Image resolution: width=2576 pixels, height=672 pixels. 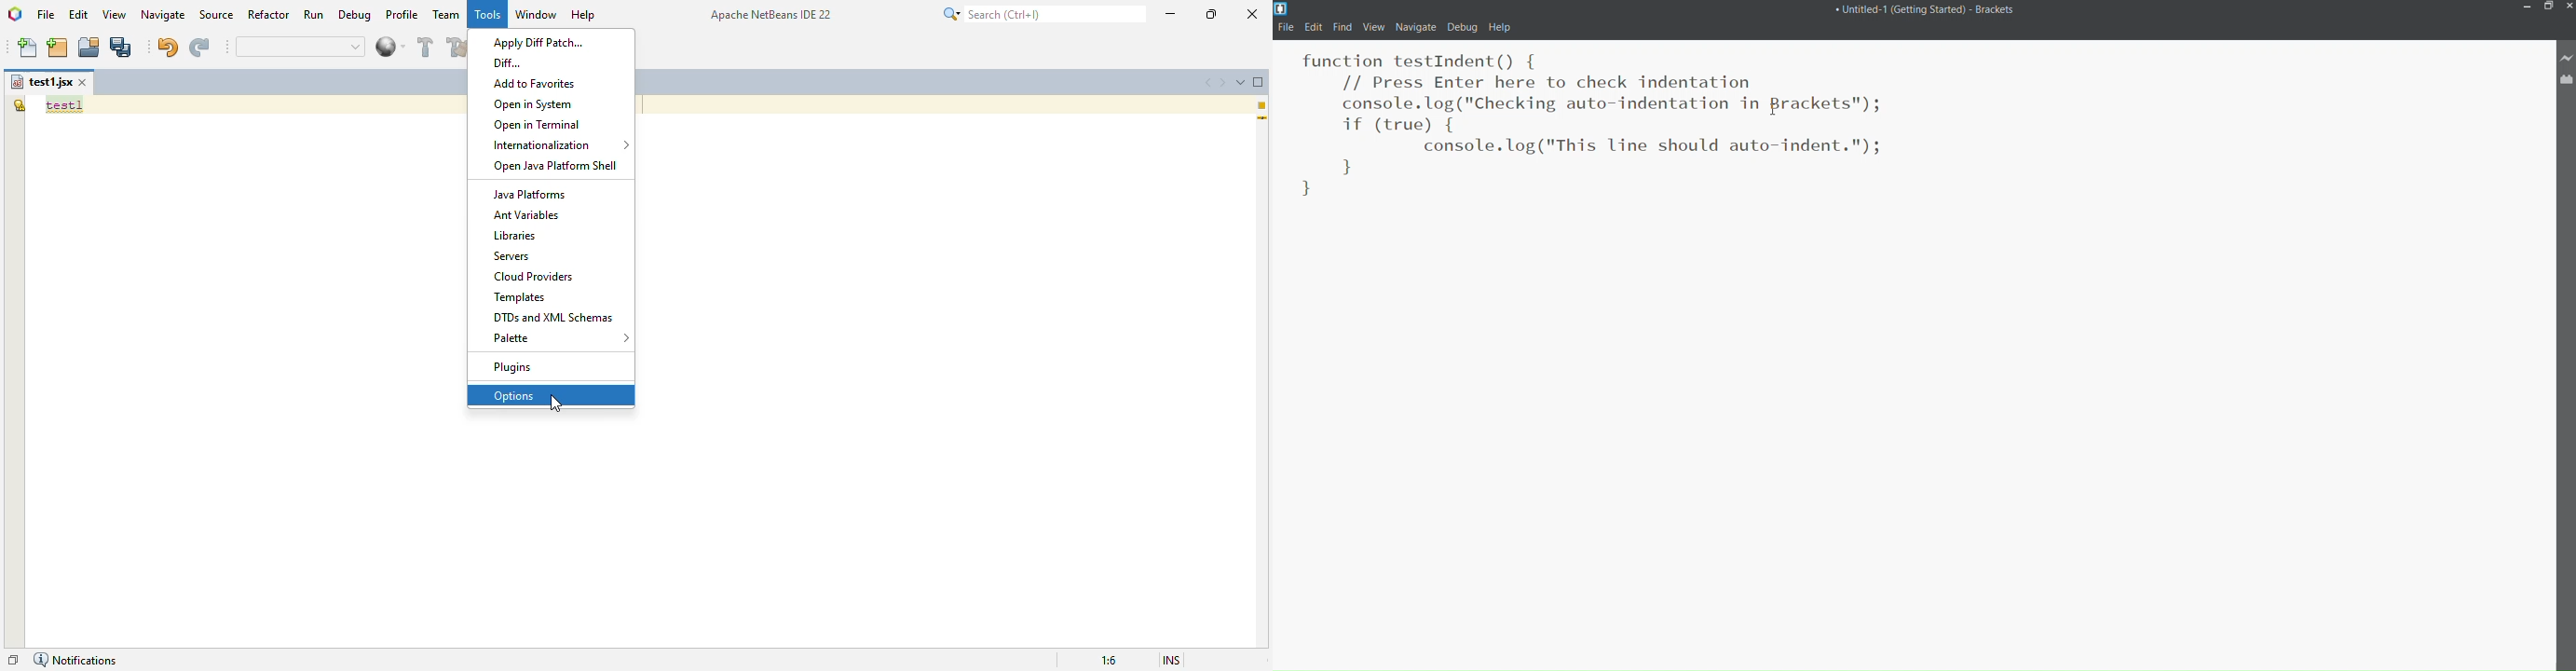 What do you see at coordinates (2571, 6) in the screenshot?
I see `Close` at bounding box center [2571, 6].